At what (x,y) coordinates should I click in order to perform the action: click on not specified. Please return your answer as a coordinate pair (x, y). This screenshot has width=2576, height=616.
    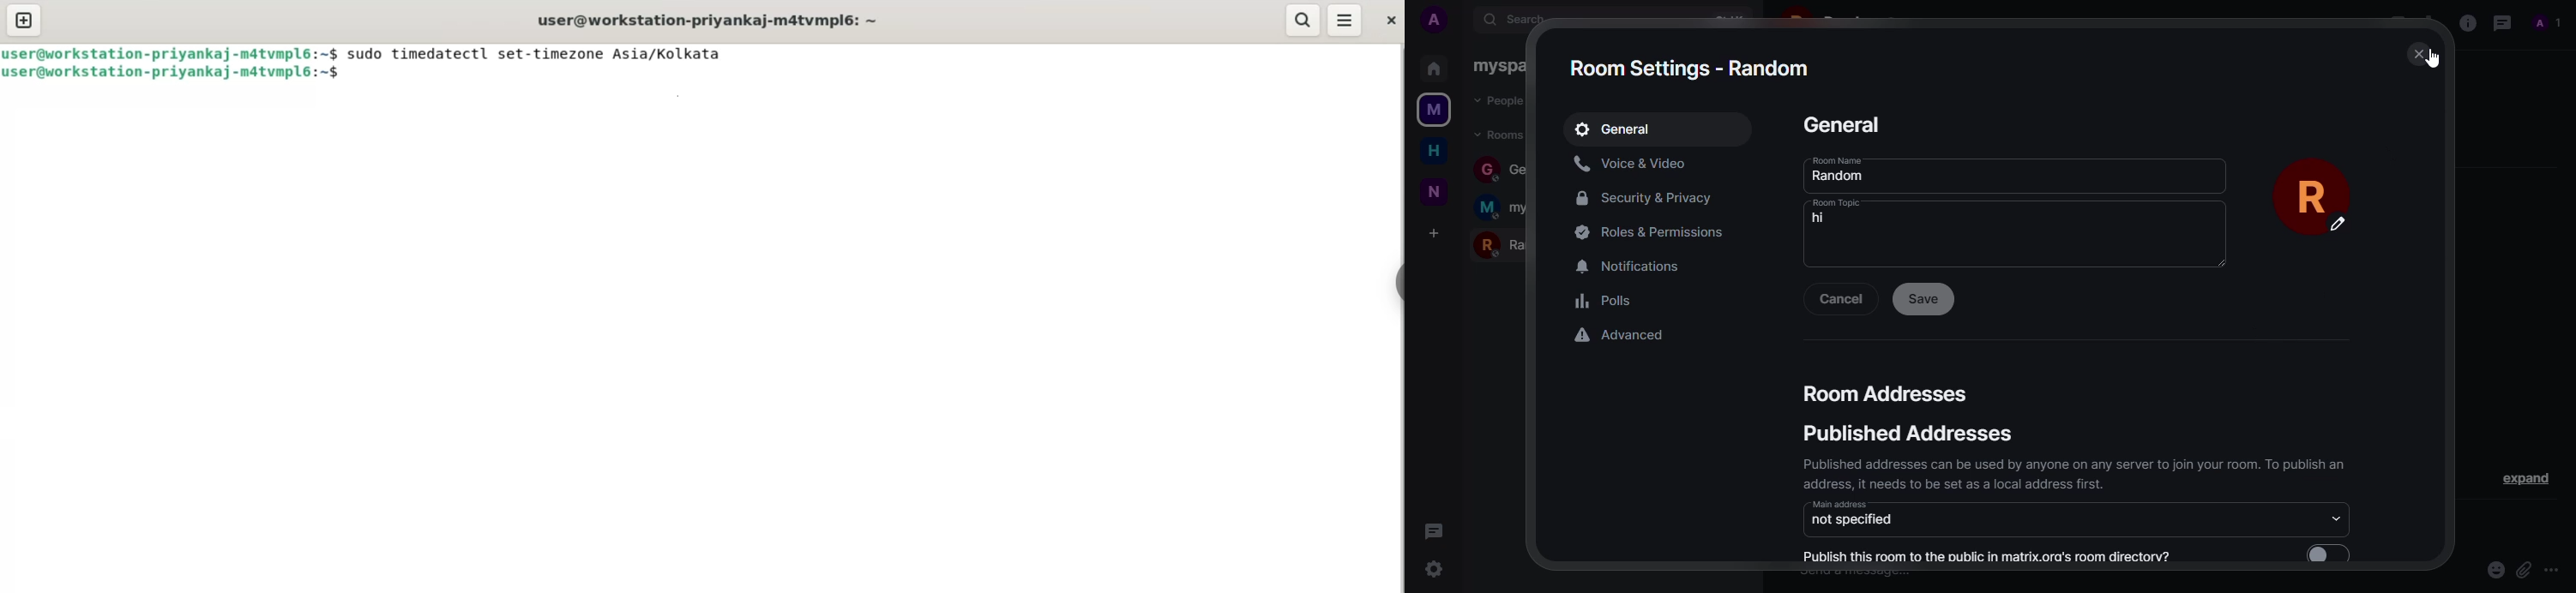
    Looking at the image, I should click on (1857, 522).